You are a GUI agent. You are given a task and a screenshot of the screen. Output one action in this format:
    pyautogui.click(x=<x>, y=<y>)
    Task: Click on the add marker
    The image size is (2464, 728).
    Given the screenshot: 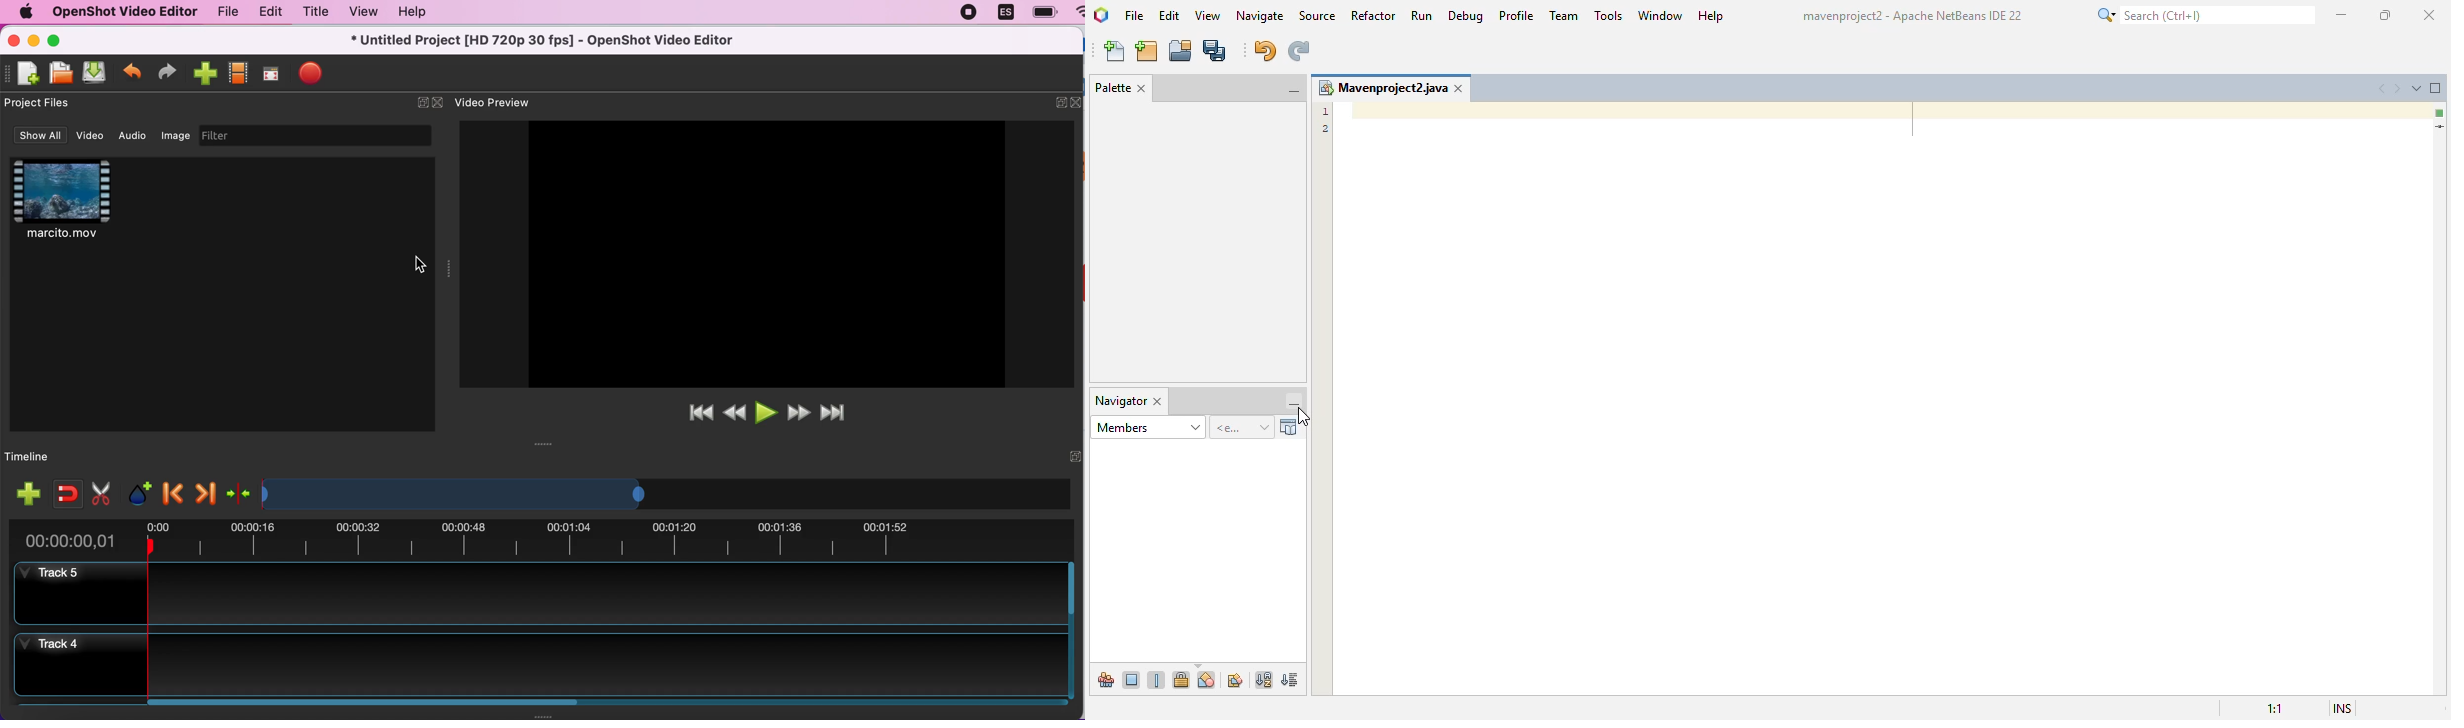 What is the action you would take?
    pyautogui.click(x=141, y=492)
    